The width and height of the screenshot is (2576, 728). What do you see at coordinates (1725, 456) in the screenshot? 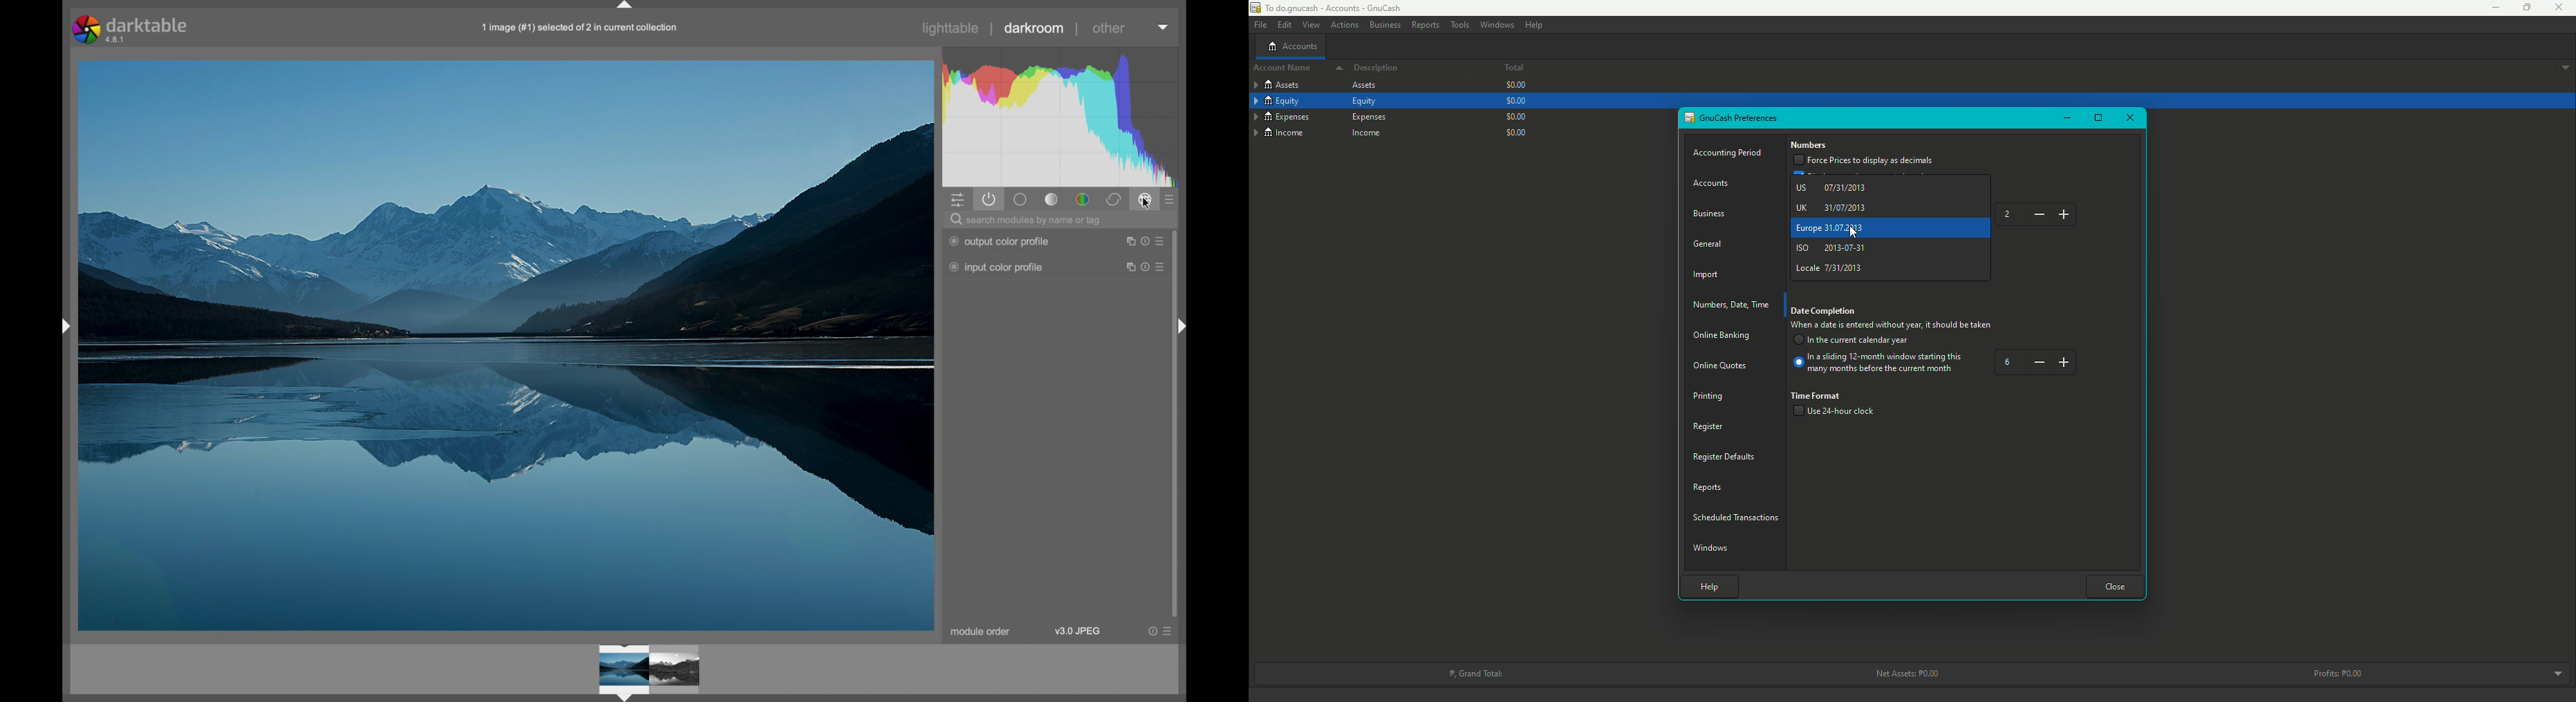
I see `Registered Defaults` at bounding box center [1725, 456].